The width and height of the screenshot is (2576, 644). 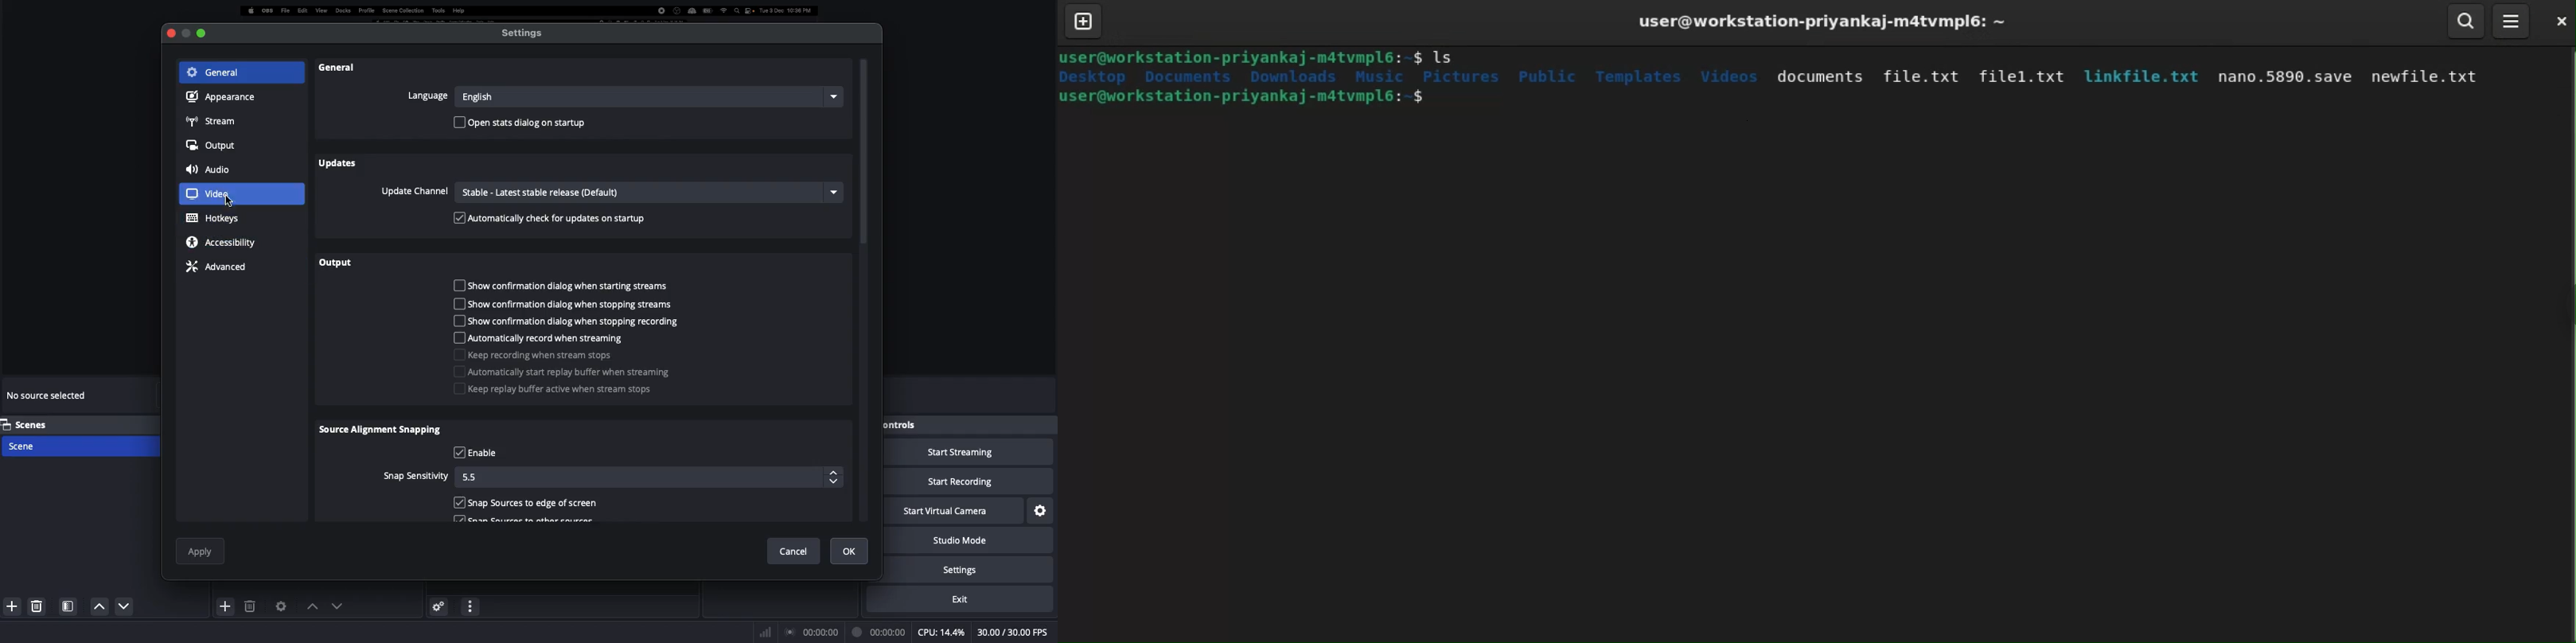 I want to click on Start virtual camera, so click(x=955, y=512).